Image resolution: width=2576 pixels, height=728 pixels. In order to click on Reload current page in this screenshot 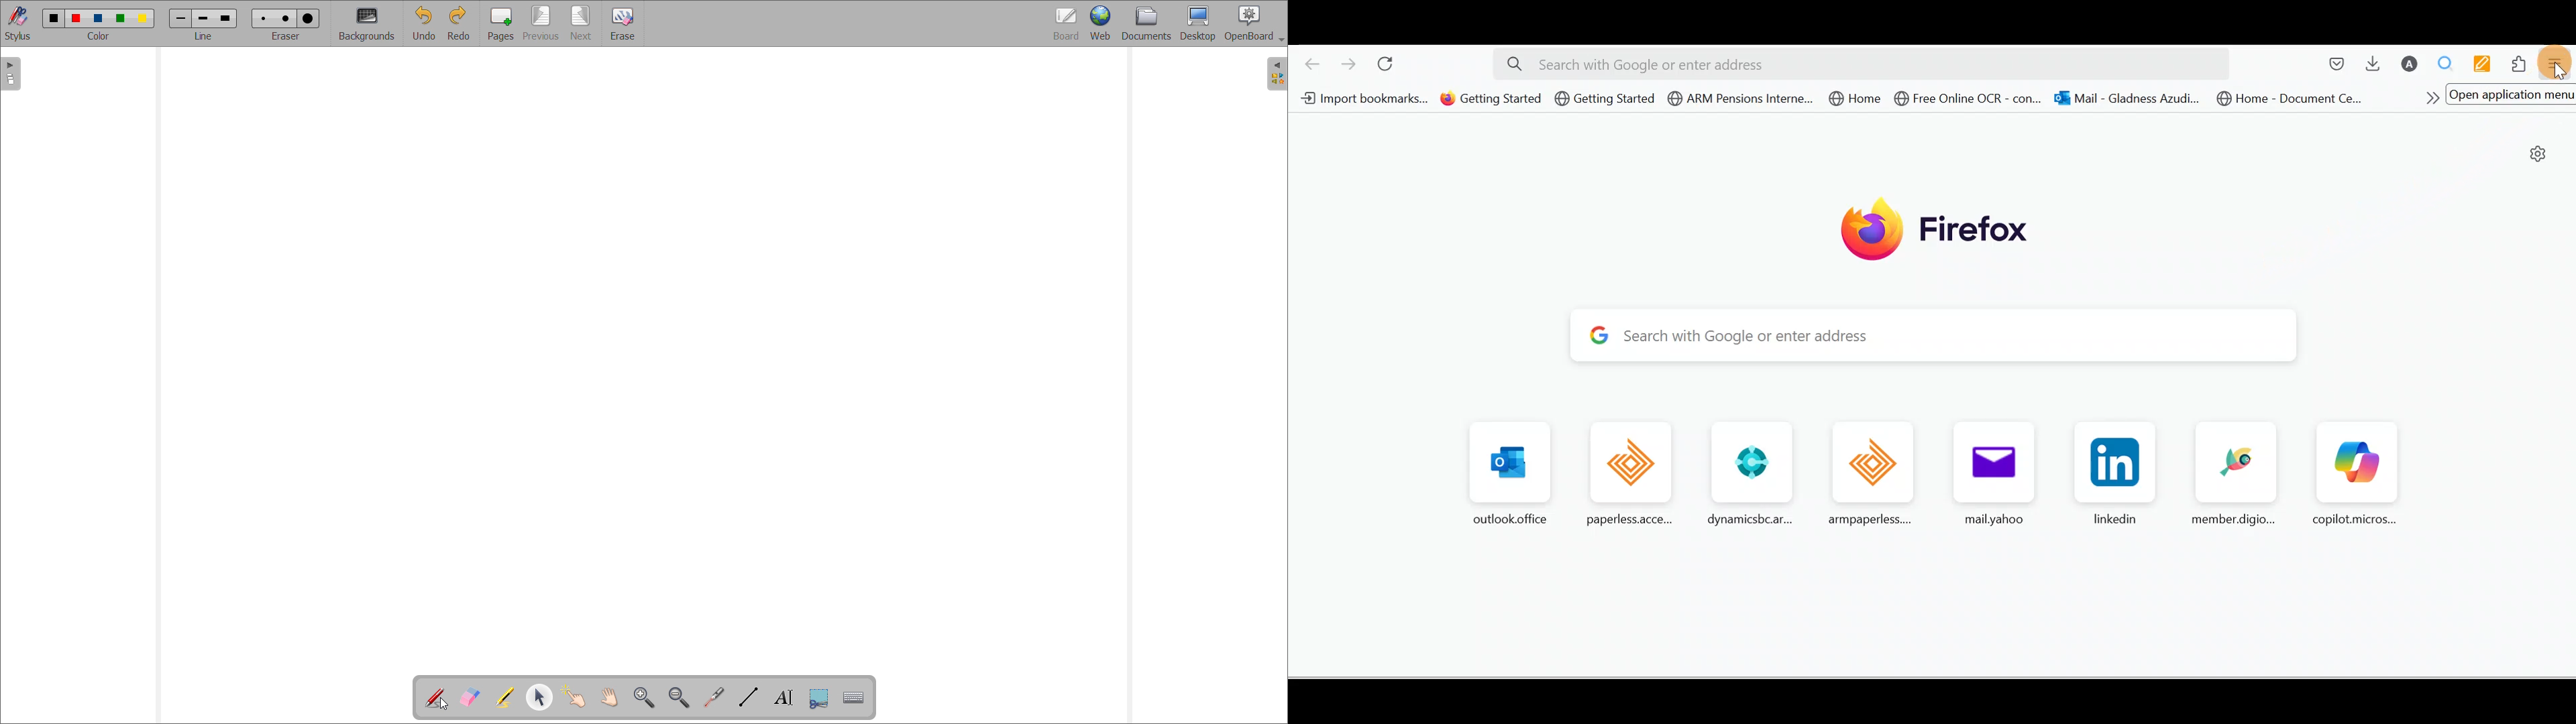, I will do `click(1393, 66)`.